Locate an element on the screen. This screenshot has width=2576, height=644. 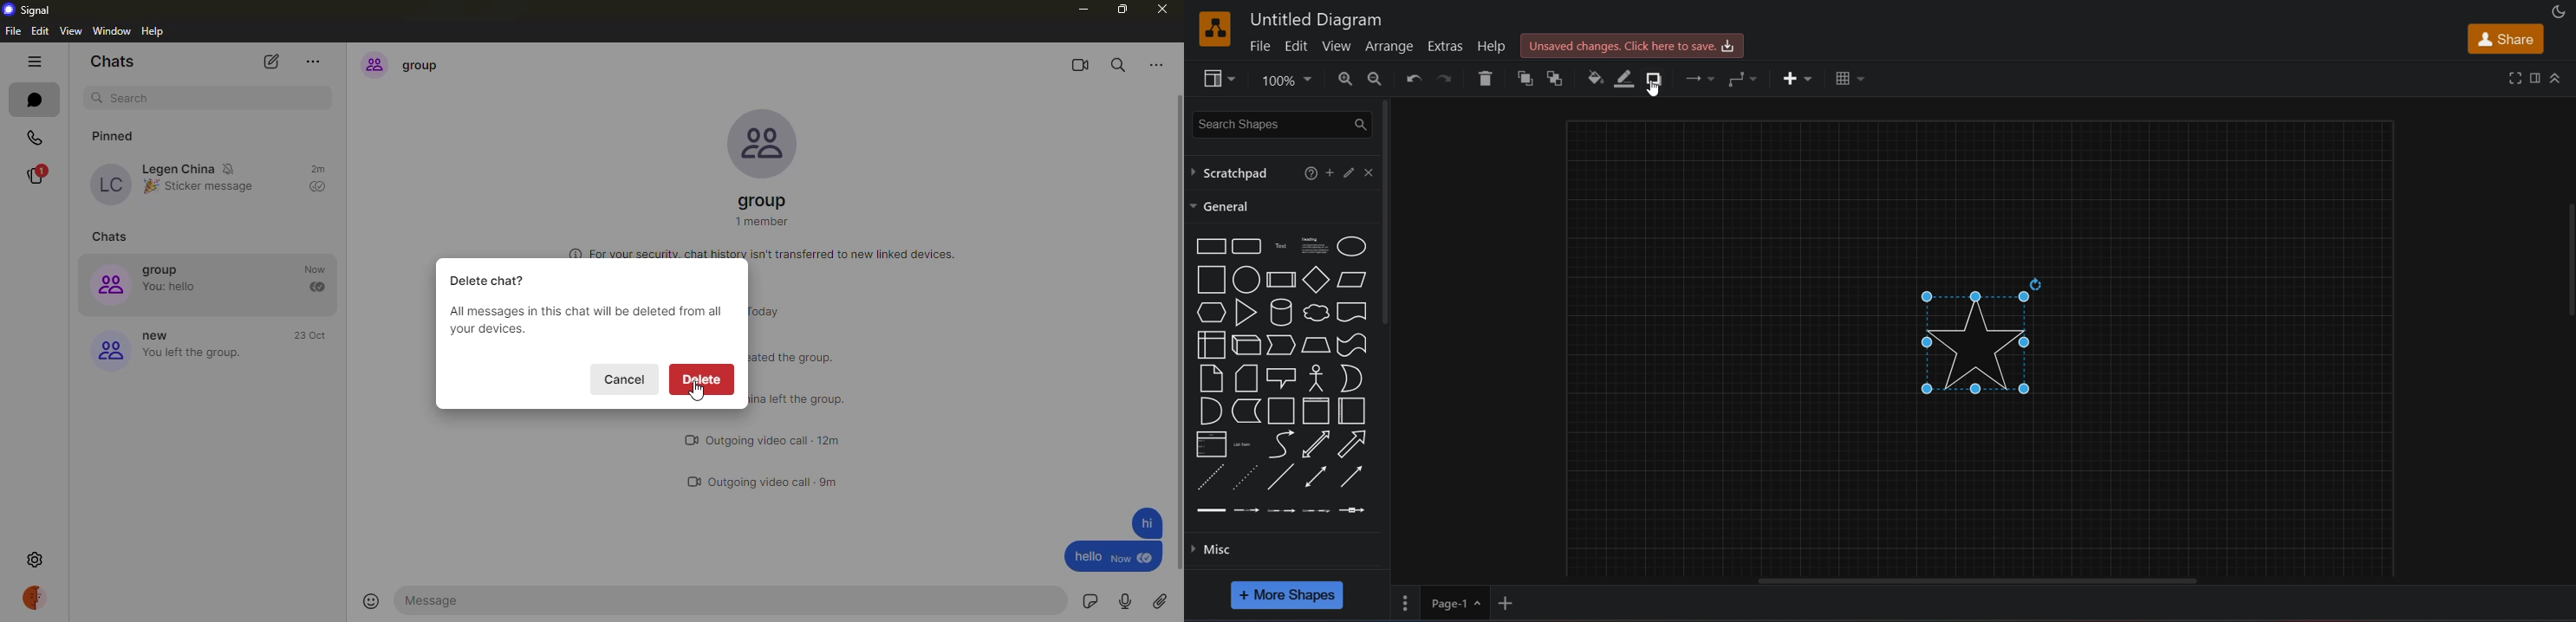
steps is located at coordinates (1280, 346).